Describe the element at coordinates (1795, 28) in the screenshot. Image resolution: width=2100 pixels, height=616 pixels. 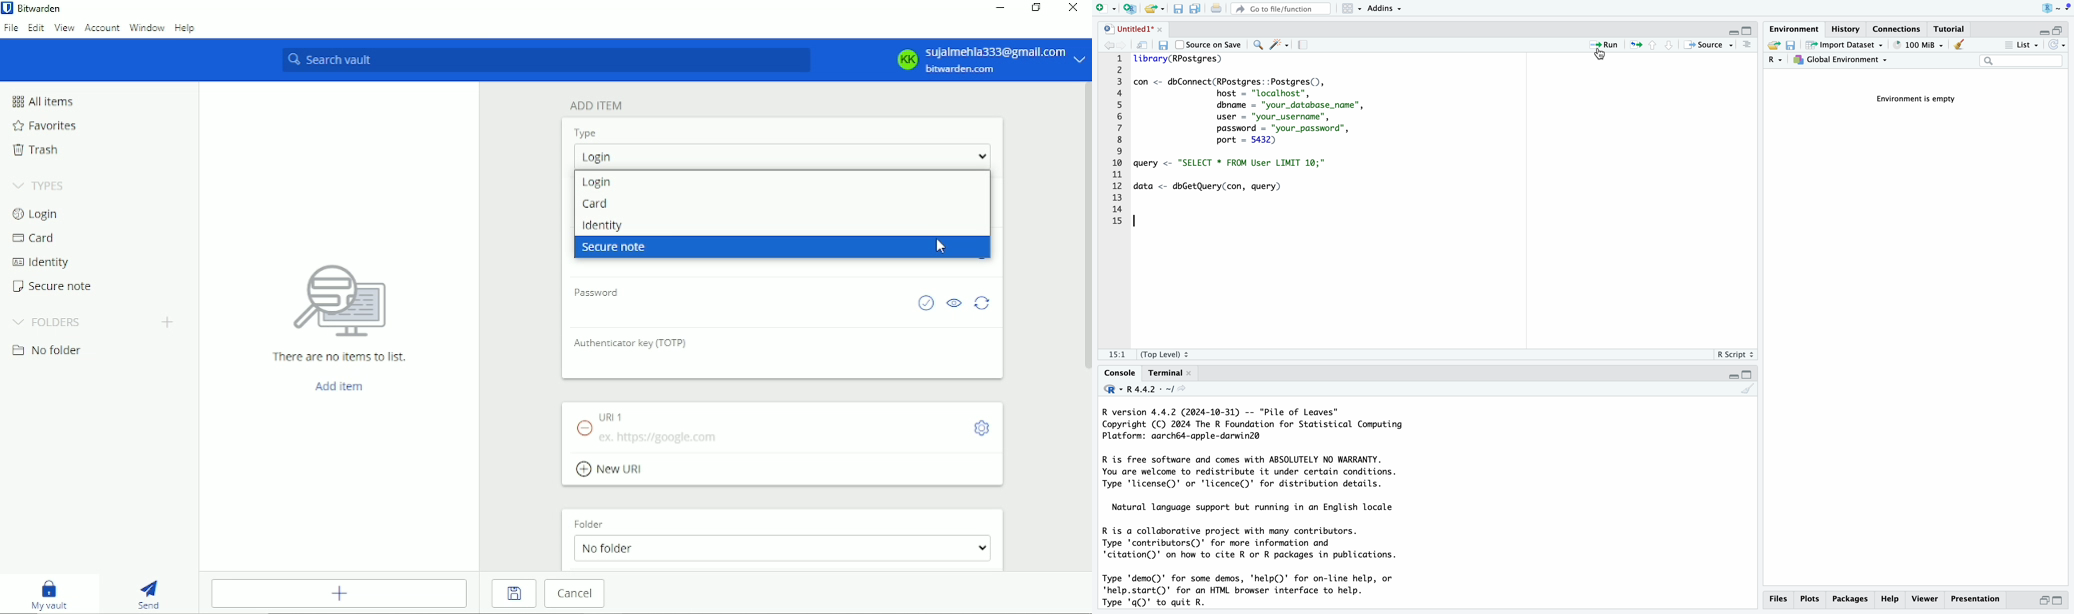
I see `environment` at that location.